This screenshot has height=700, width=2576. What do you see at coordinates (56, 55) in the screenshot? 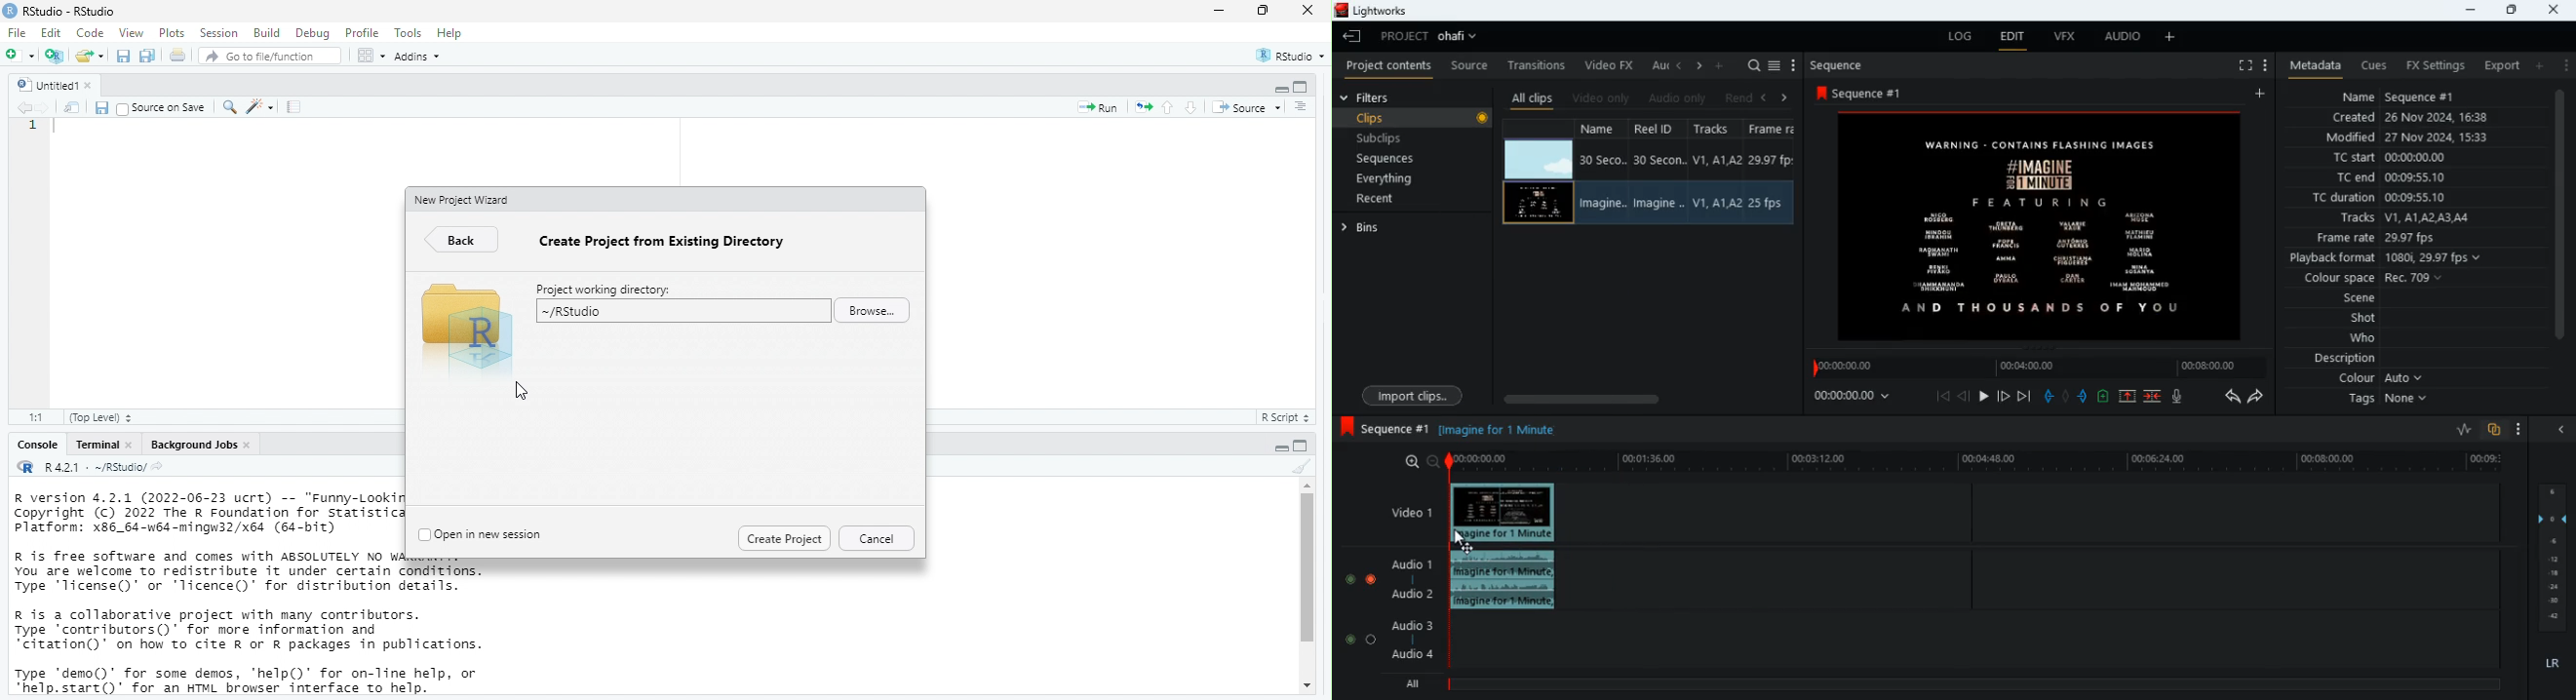
I see `create a project` at bounding box center [56, 55].